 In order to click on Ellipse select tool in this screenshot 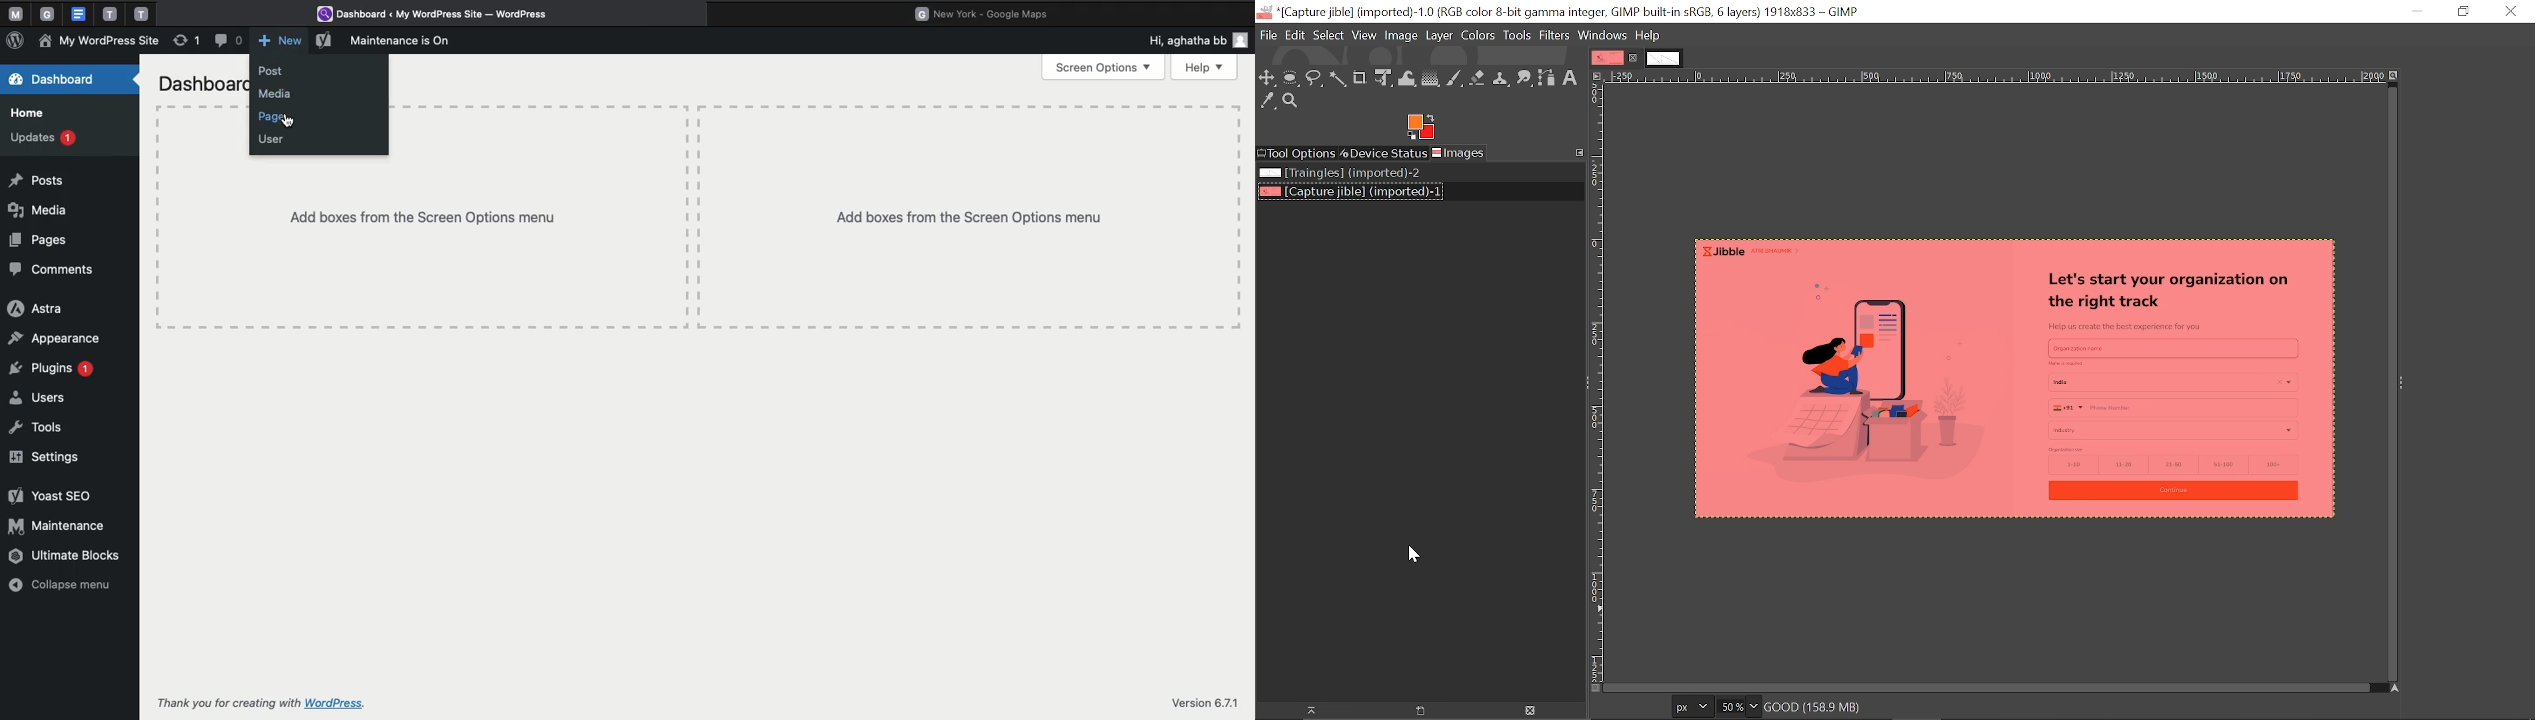, I will do `click(1291, 78)`.